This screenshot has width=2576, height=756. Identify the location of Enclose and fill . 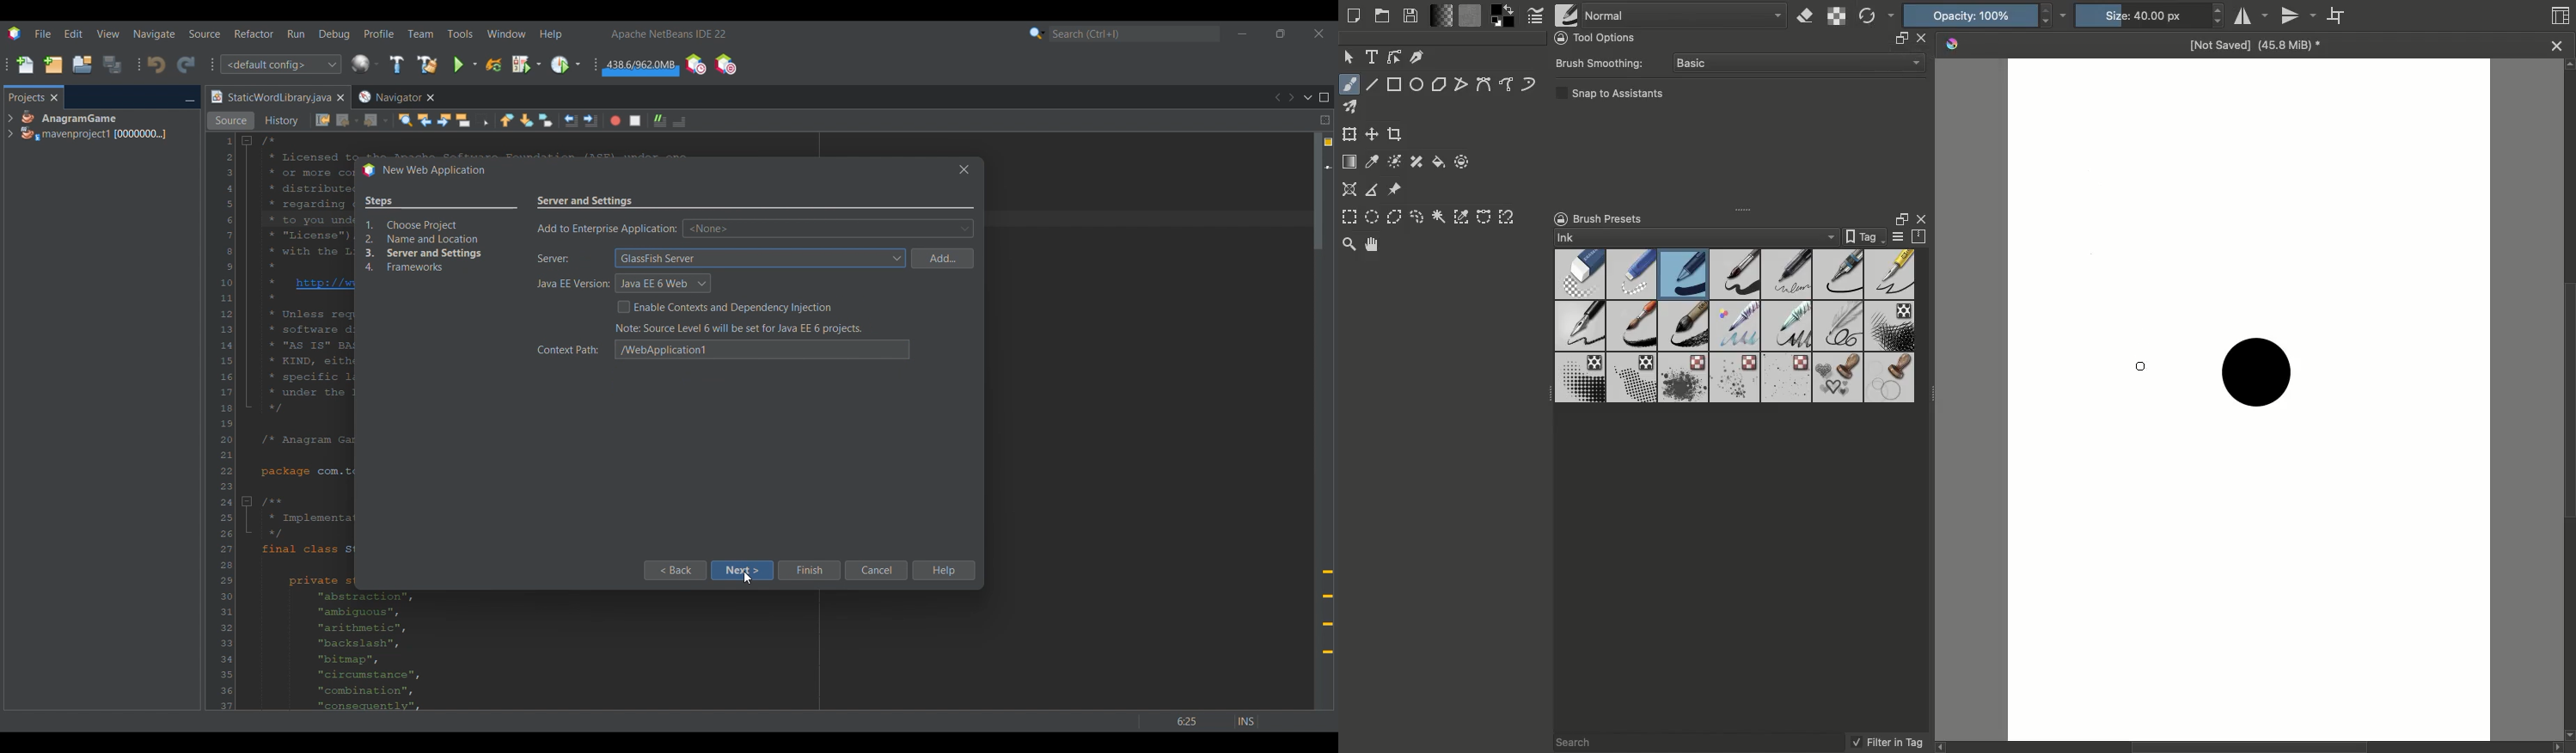
(1459, 161).